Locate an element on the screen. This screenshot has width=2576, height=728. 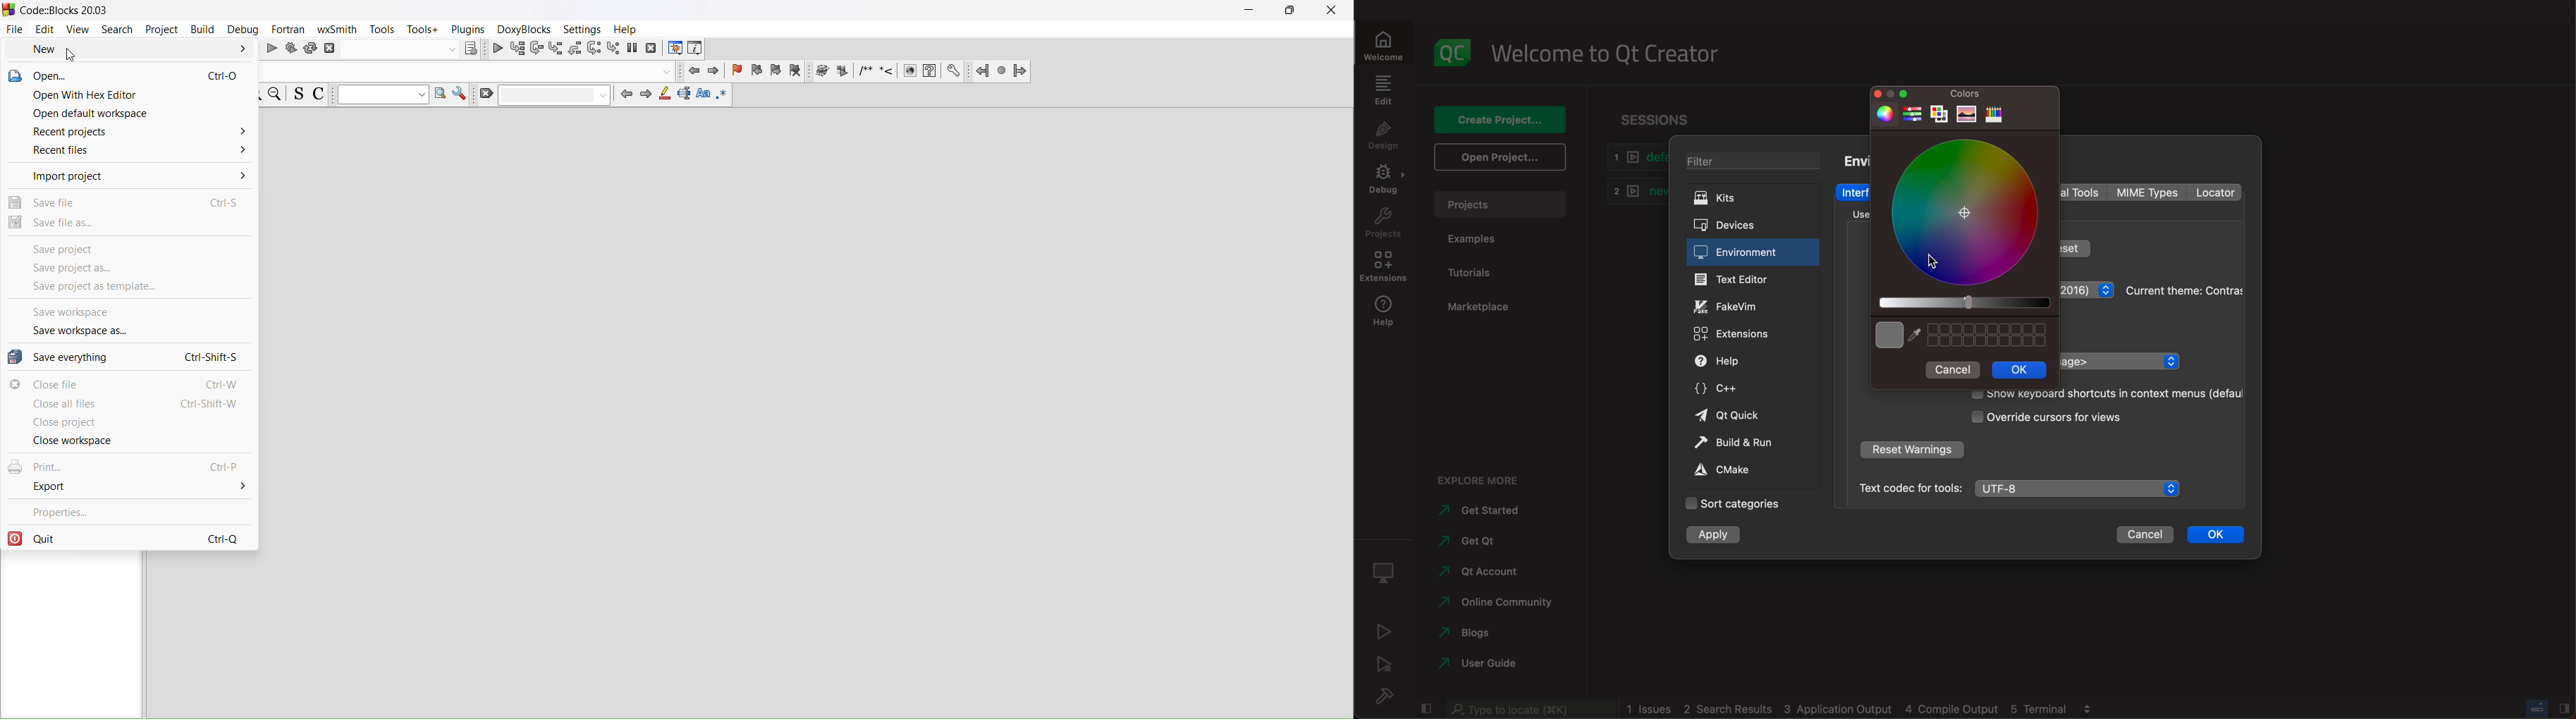
file is located at coordinates (14, 29).